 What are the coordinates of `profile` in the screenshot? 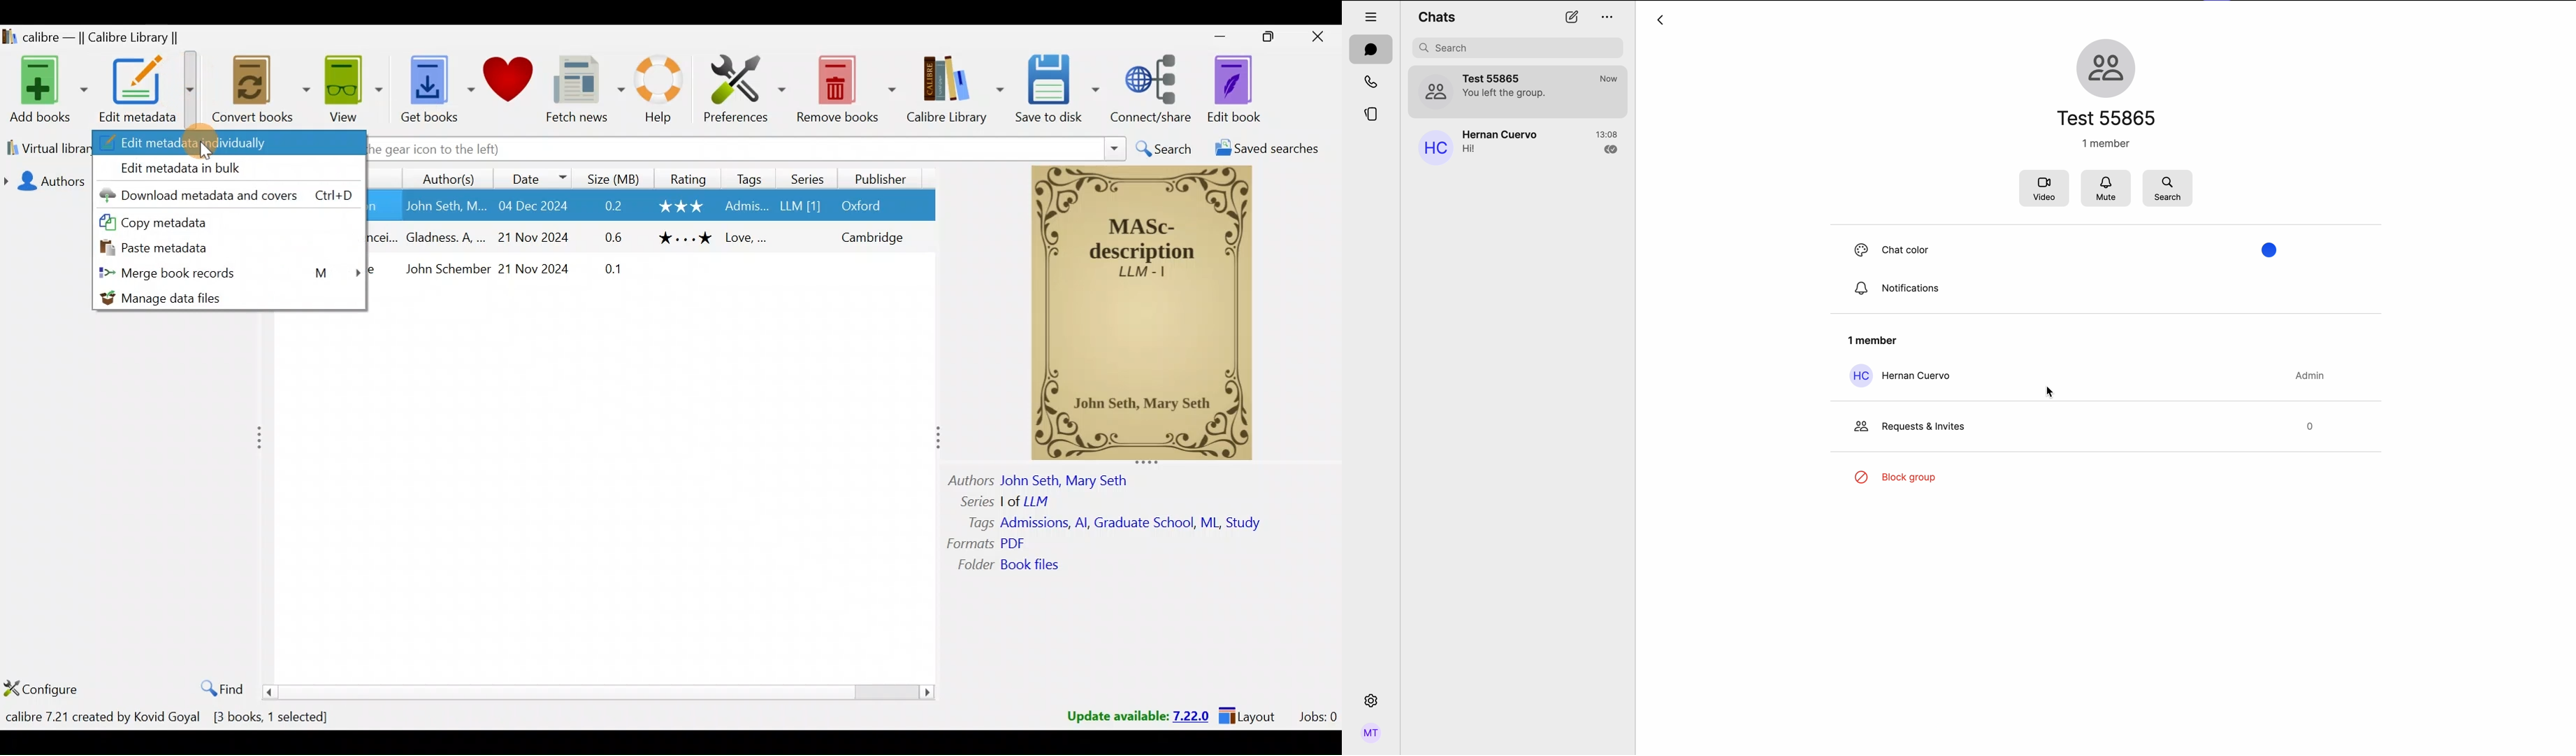 It's located at (1373, 733).